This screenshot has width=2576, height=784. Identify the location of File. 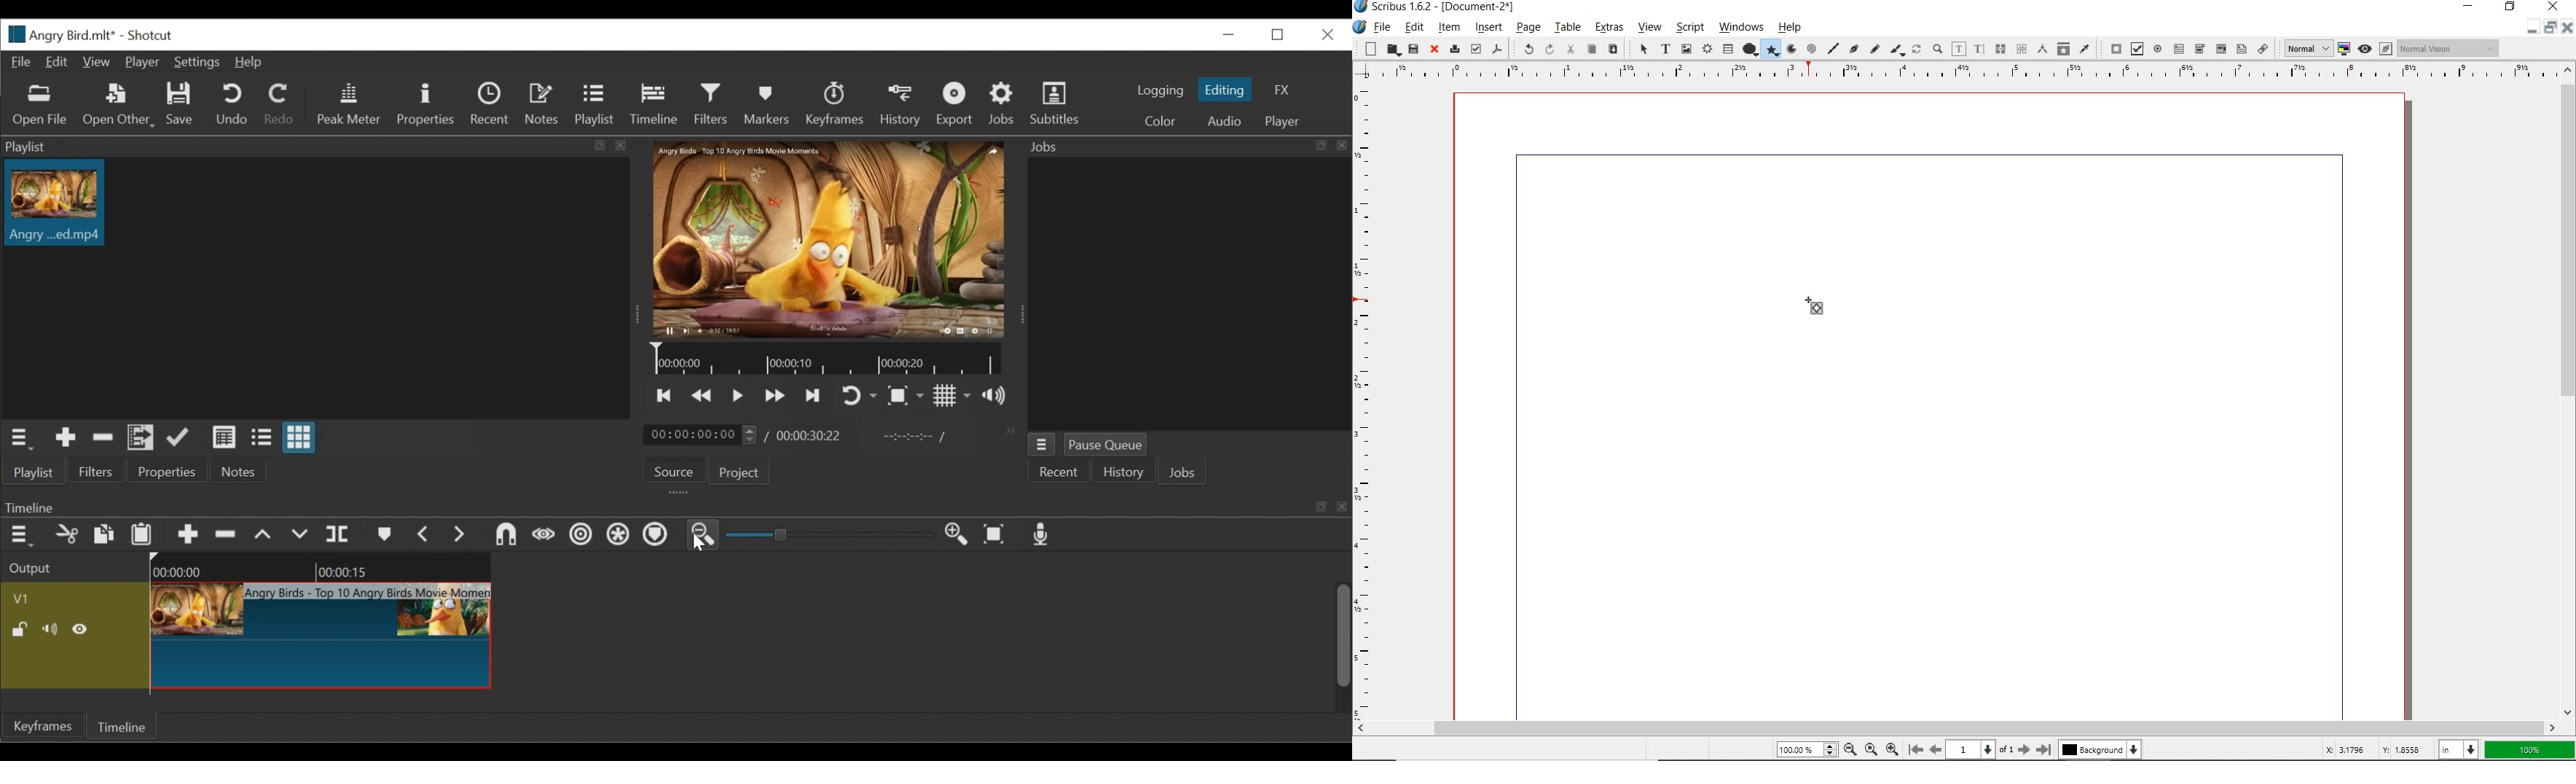
(22, 63).